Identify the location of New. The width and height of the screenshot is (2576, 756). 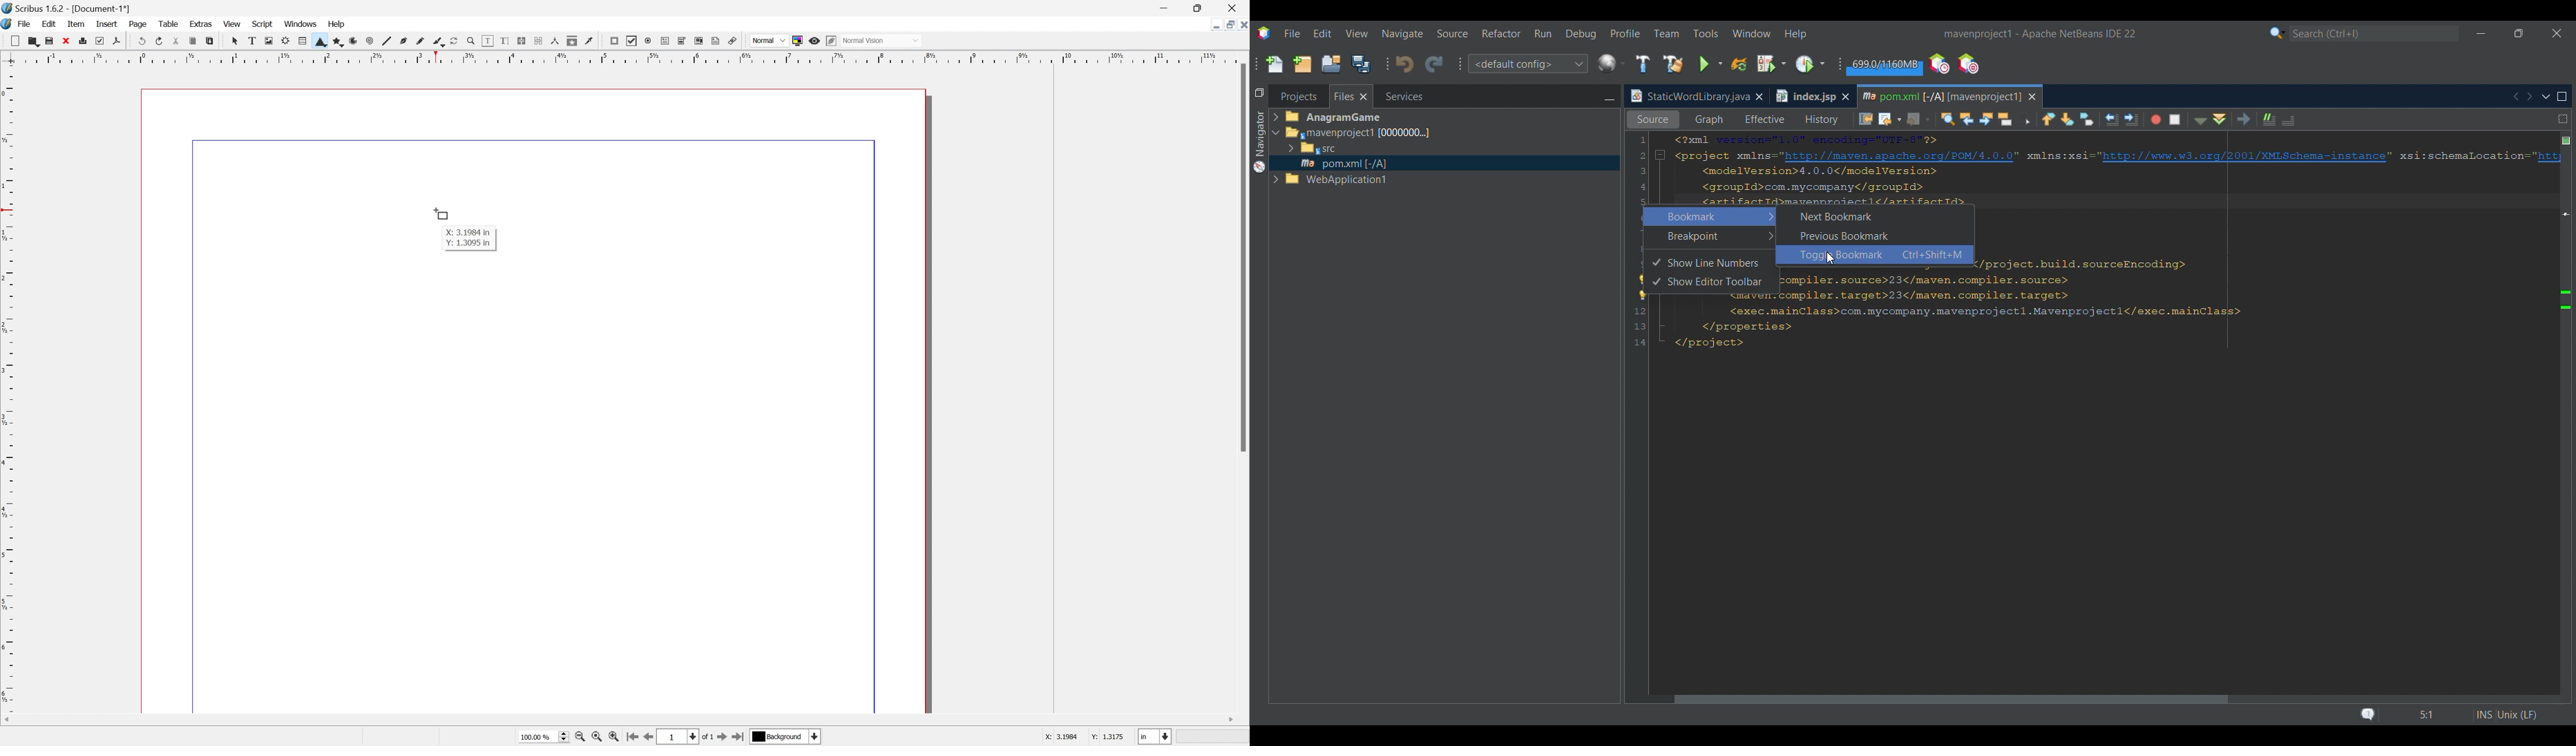
(14, 41).